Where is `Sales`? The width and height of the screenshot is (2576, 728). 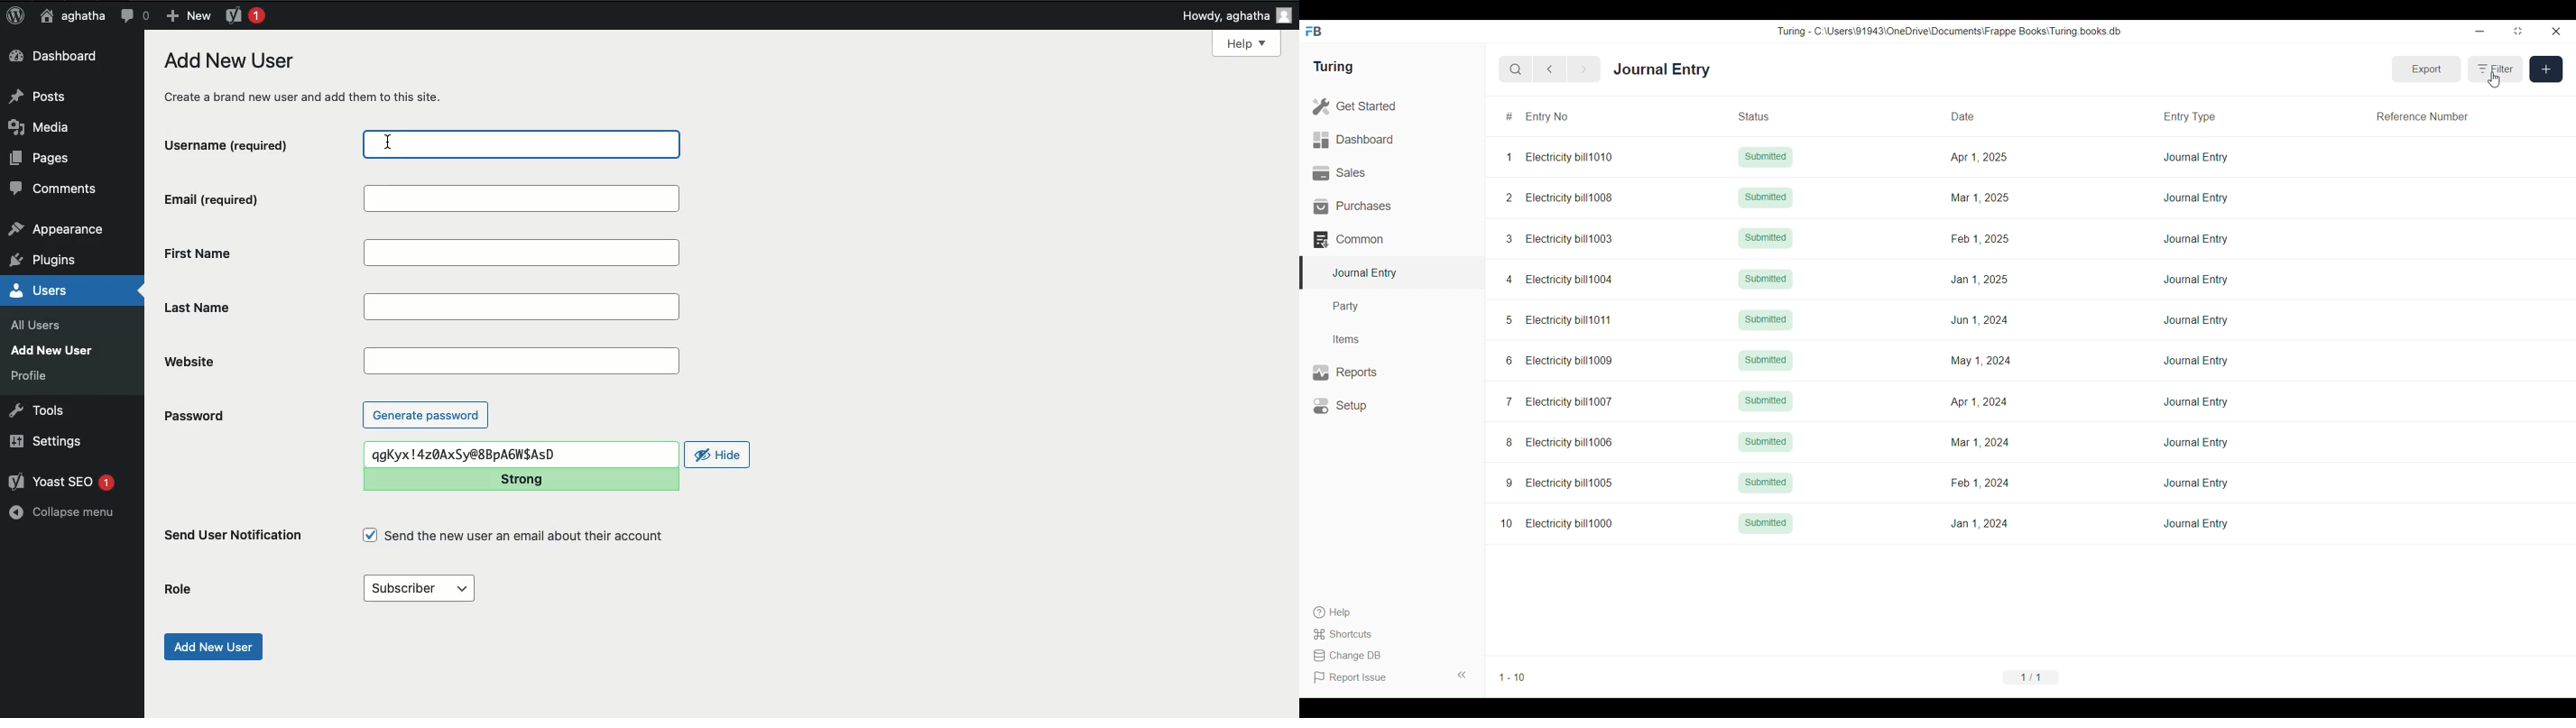 Sales is located at coordinates (1392, 173).